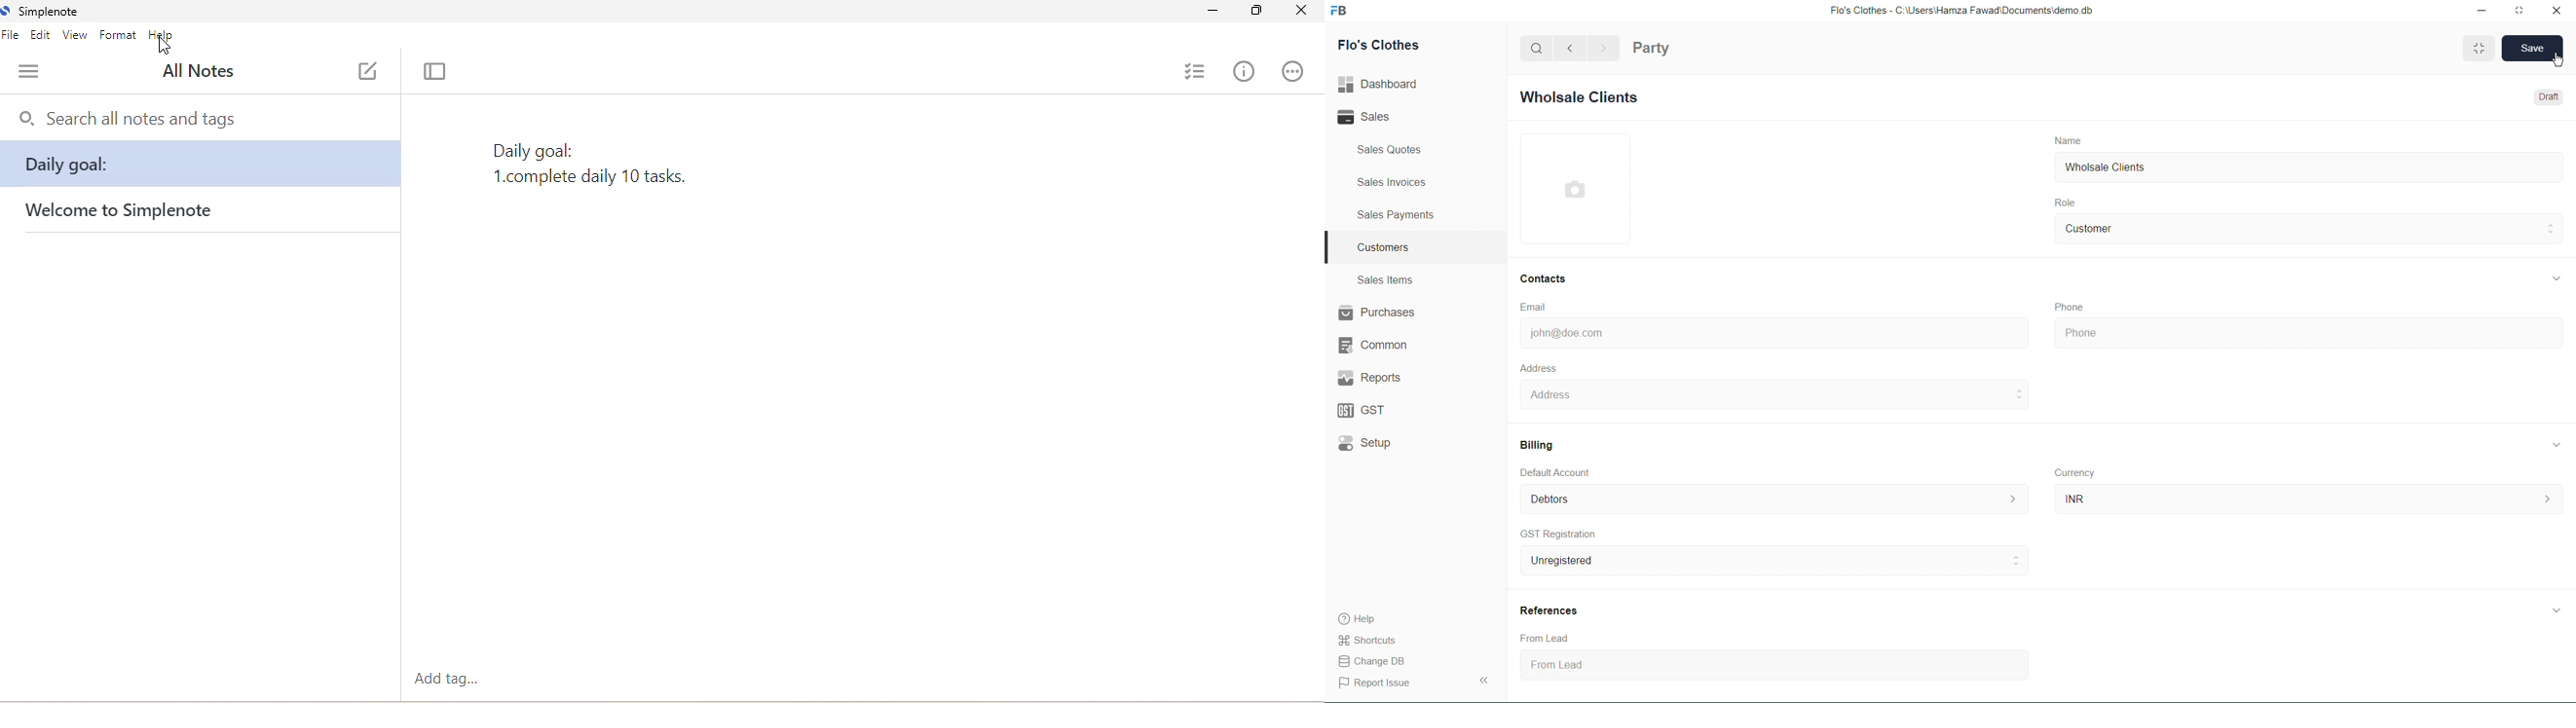  What do you see at coordinates (2293, 333) in the screenshot?
I see `phone` at bounding box center [2293, 333].